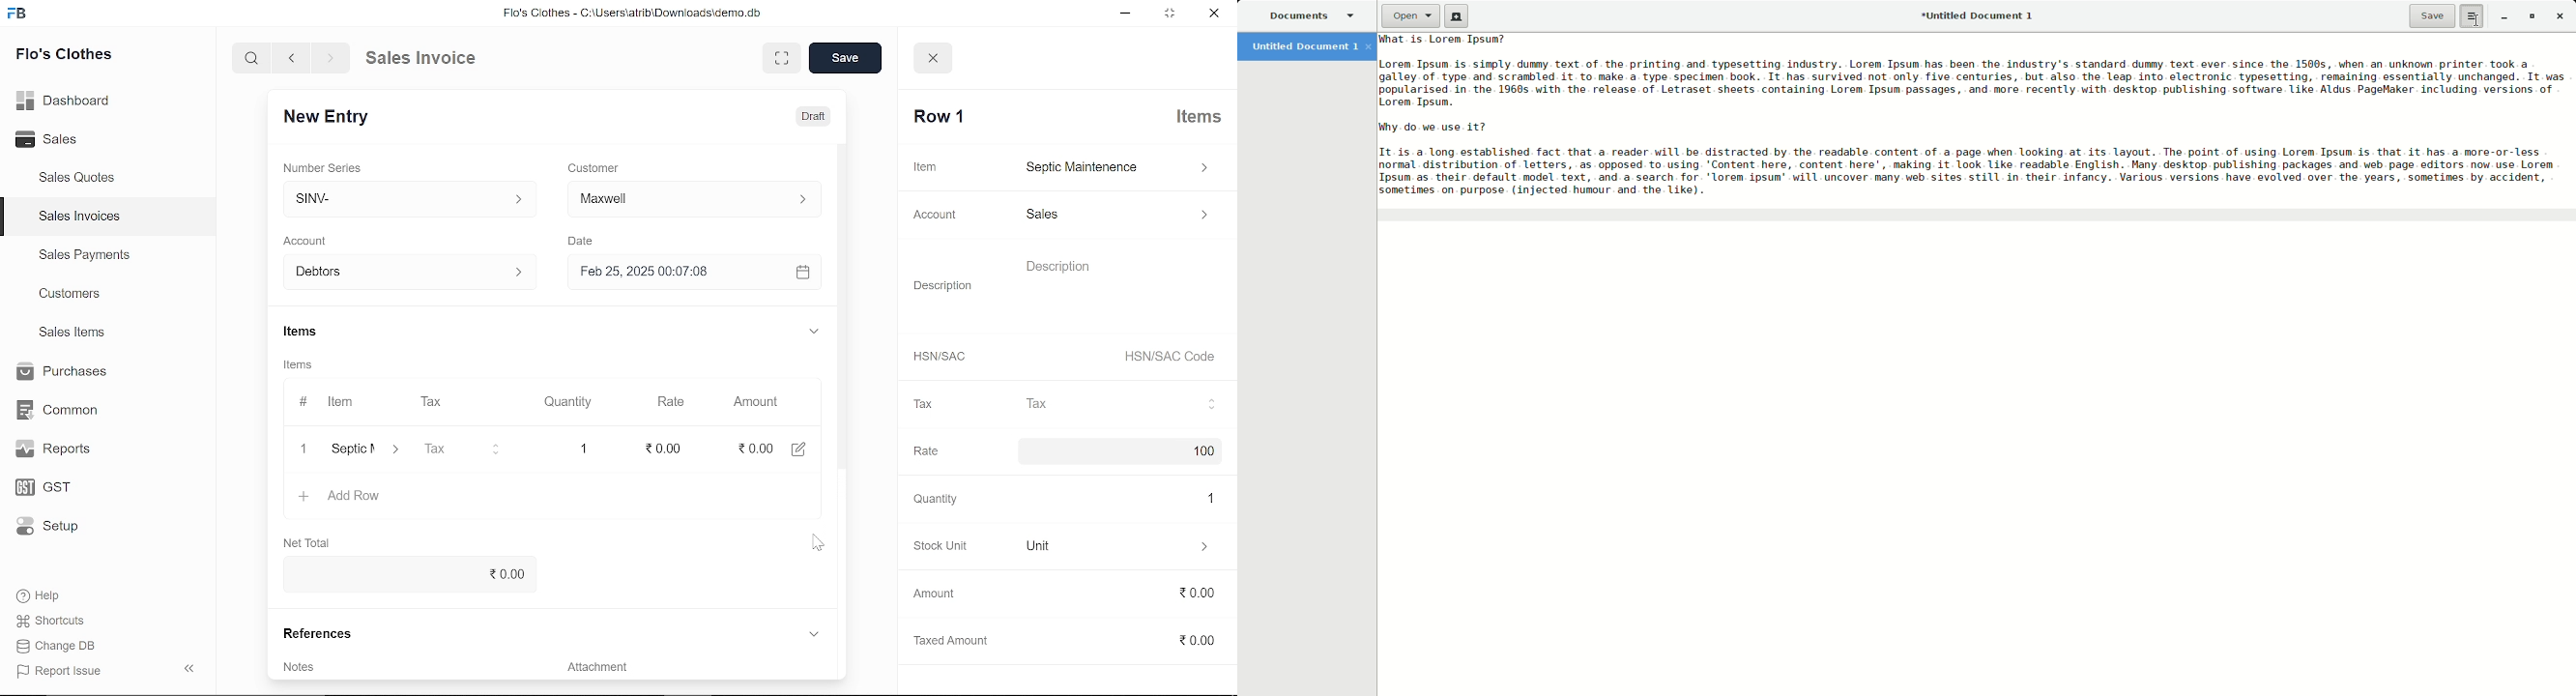 The height and width of the screenshot is (700, 2576). I want to click on GST, so click(53, 484).